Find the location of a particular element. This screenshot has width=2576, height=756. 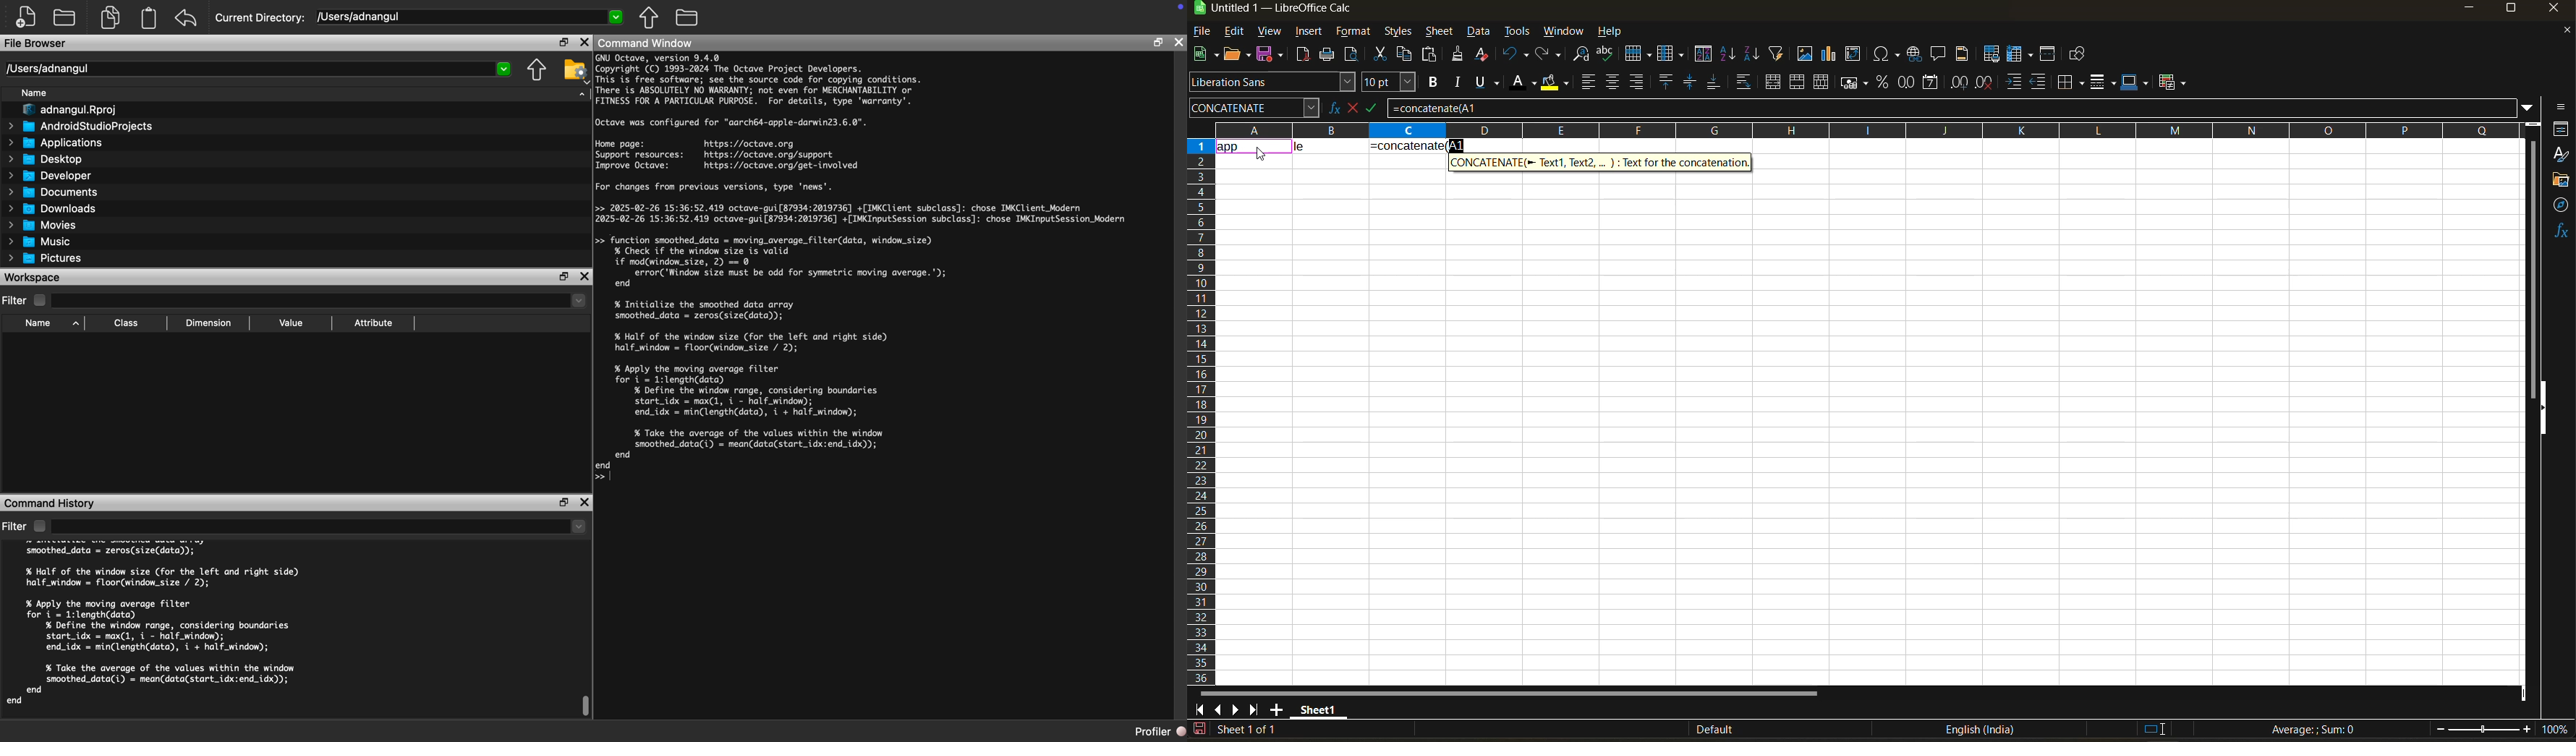

insert chart is located at coordinates (1829, 54).